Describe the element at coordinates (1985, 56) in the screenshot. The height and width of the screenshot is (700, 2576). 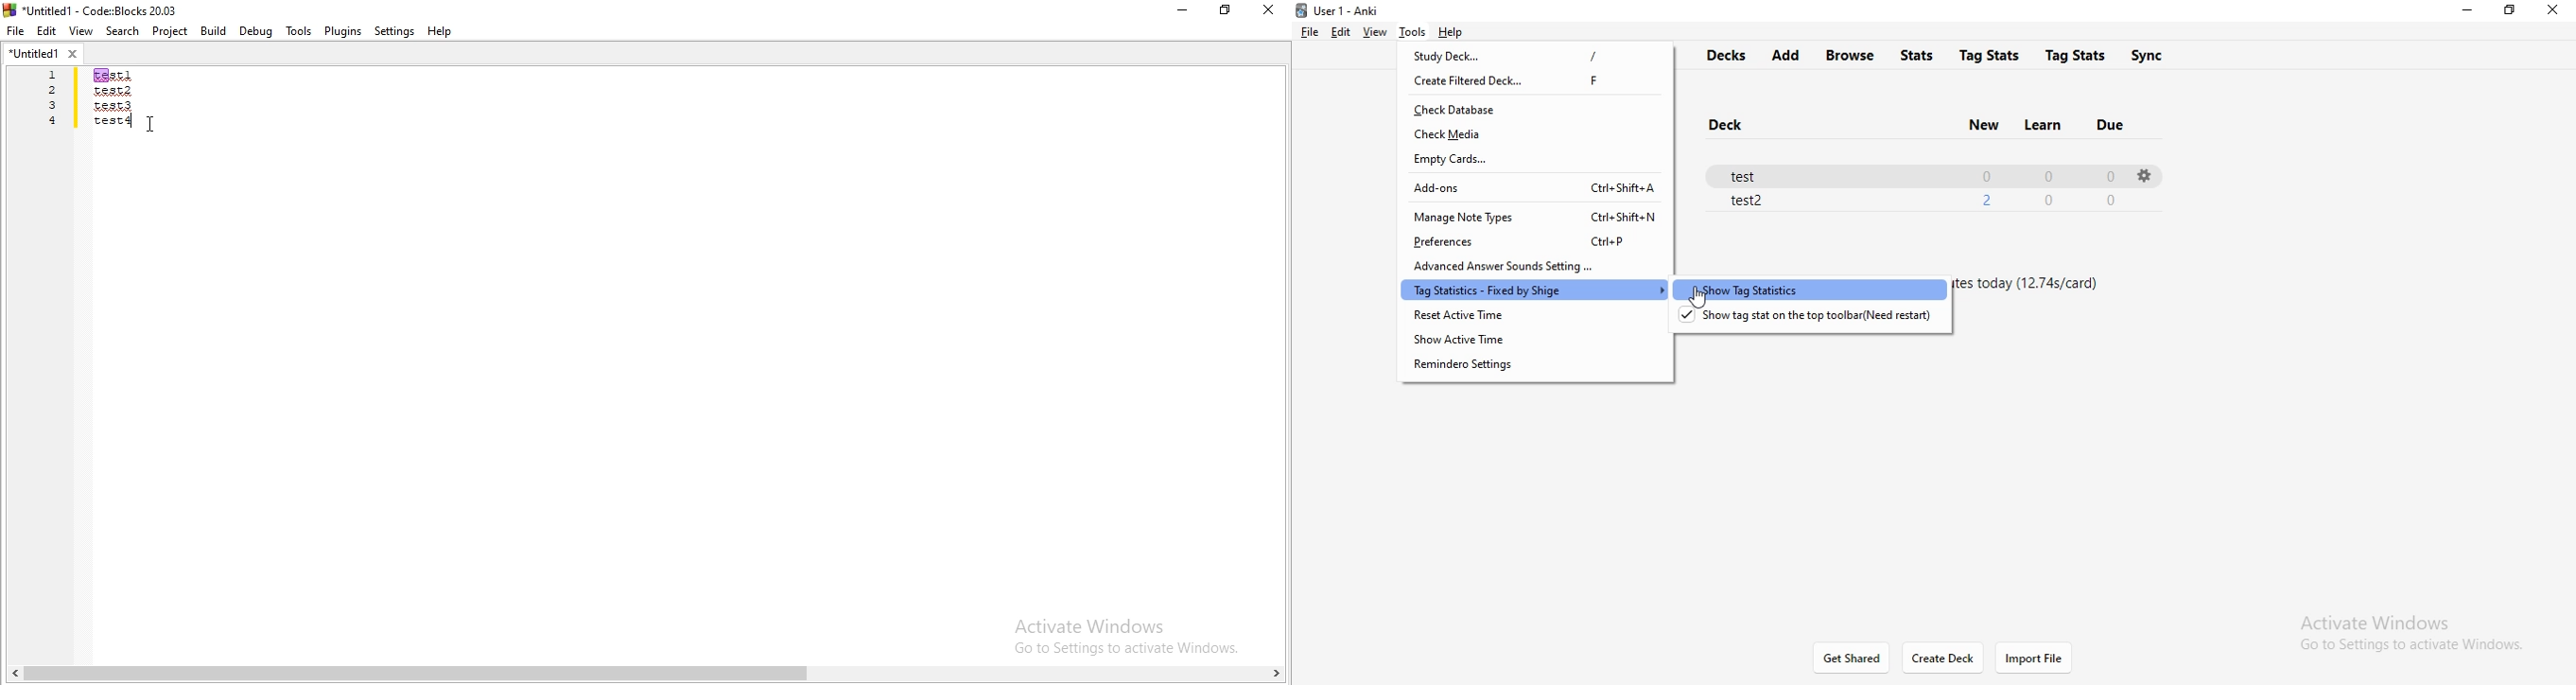
I see `tag stats` at that location.